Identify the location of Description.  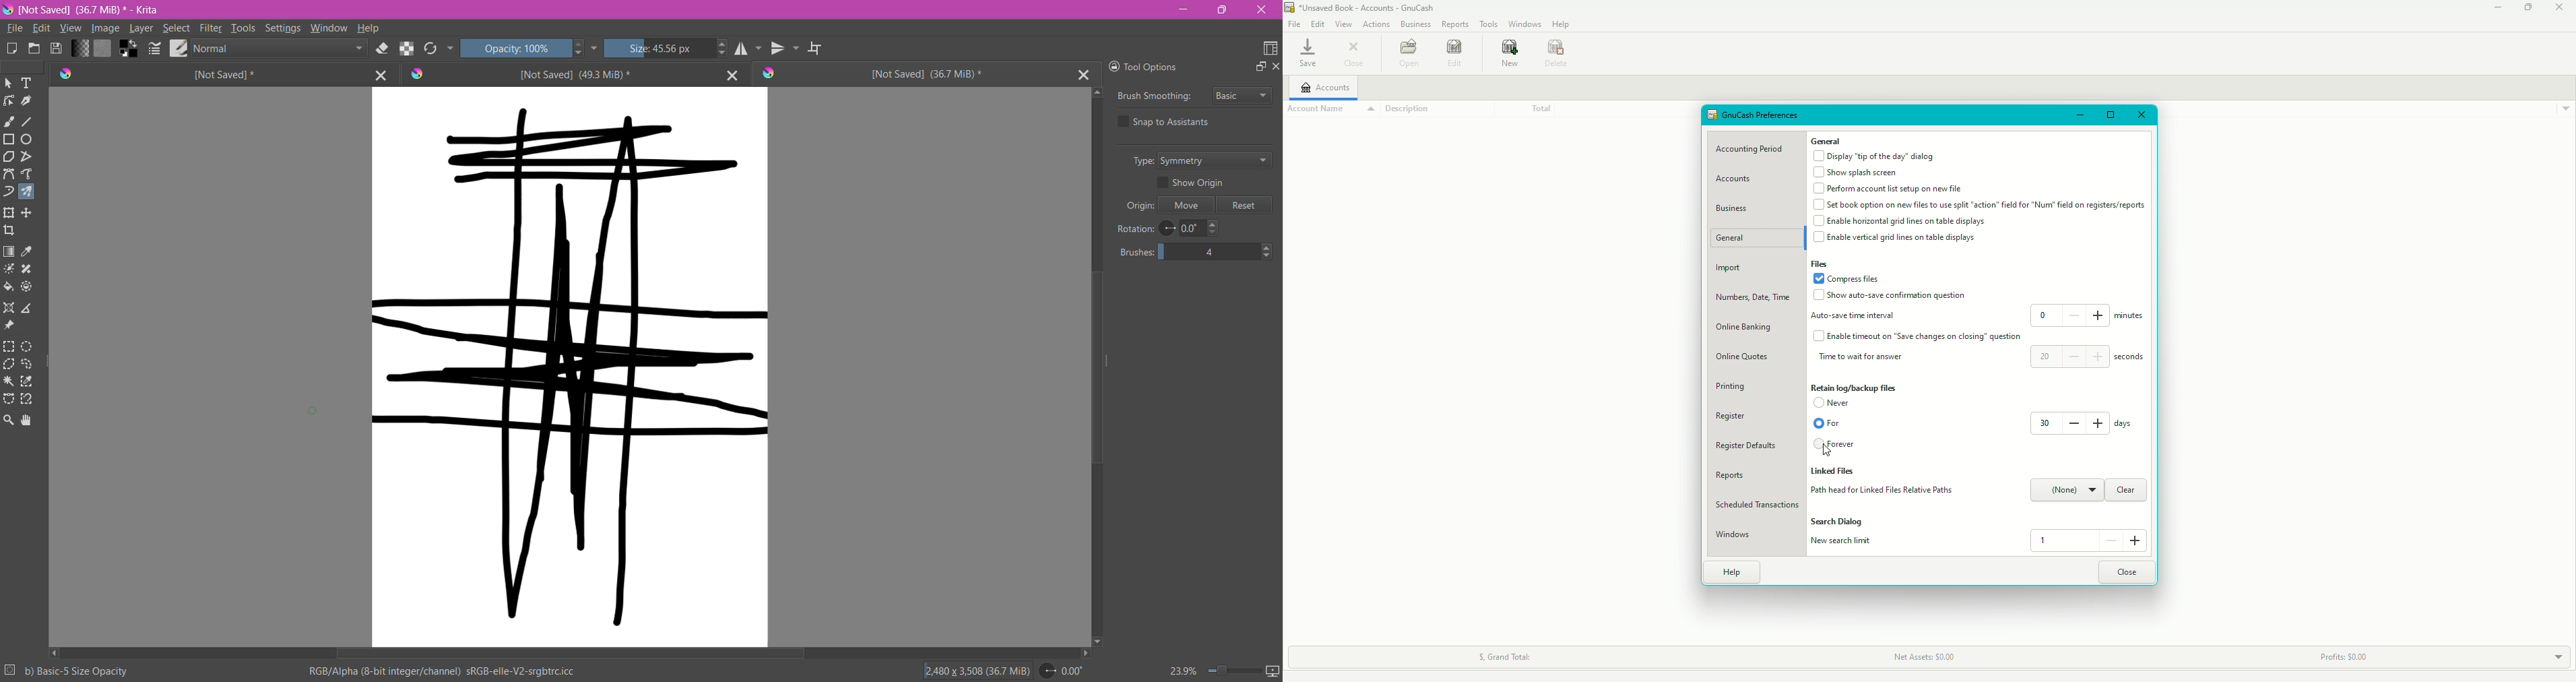
(1415, 109).